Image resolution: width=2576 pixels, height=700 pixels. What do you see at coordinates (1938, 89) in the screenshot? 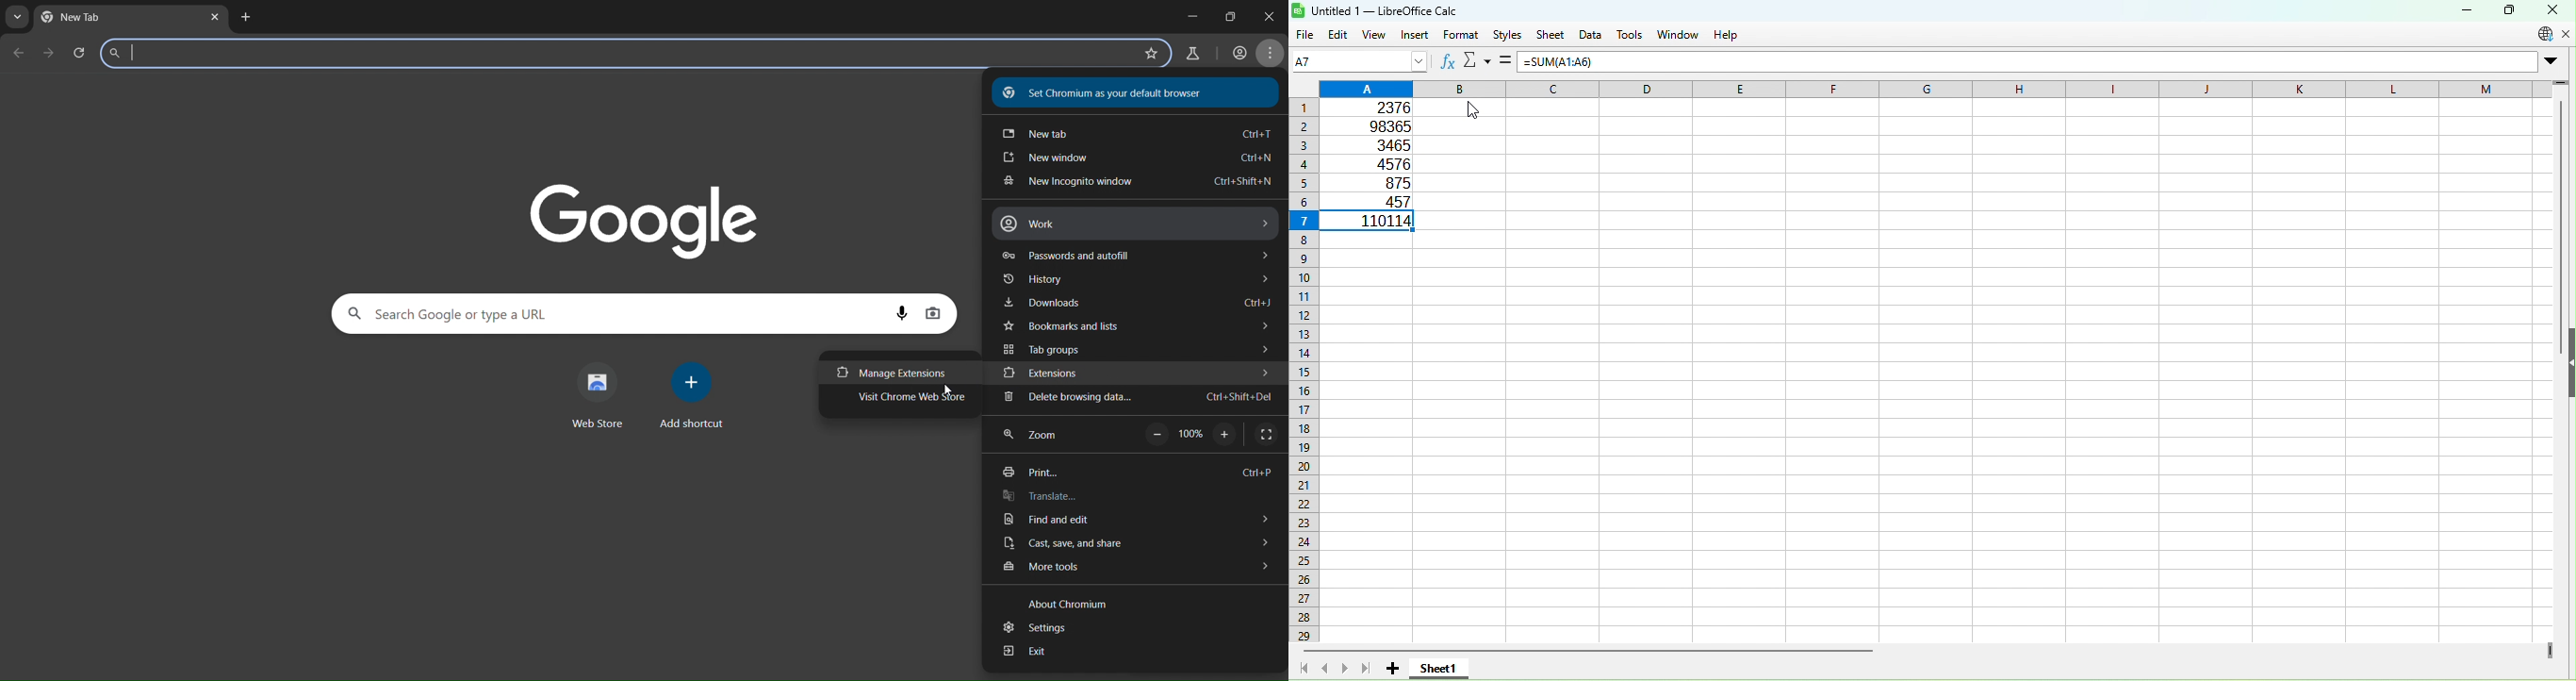
I see `Columns` at bounding box center [1938, 89].